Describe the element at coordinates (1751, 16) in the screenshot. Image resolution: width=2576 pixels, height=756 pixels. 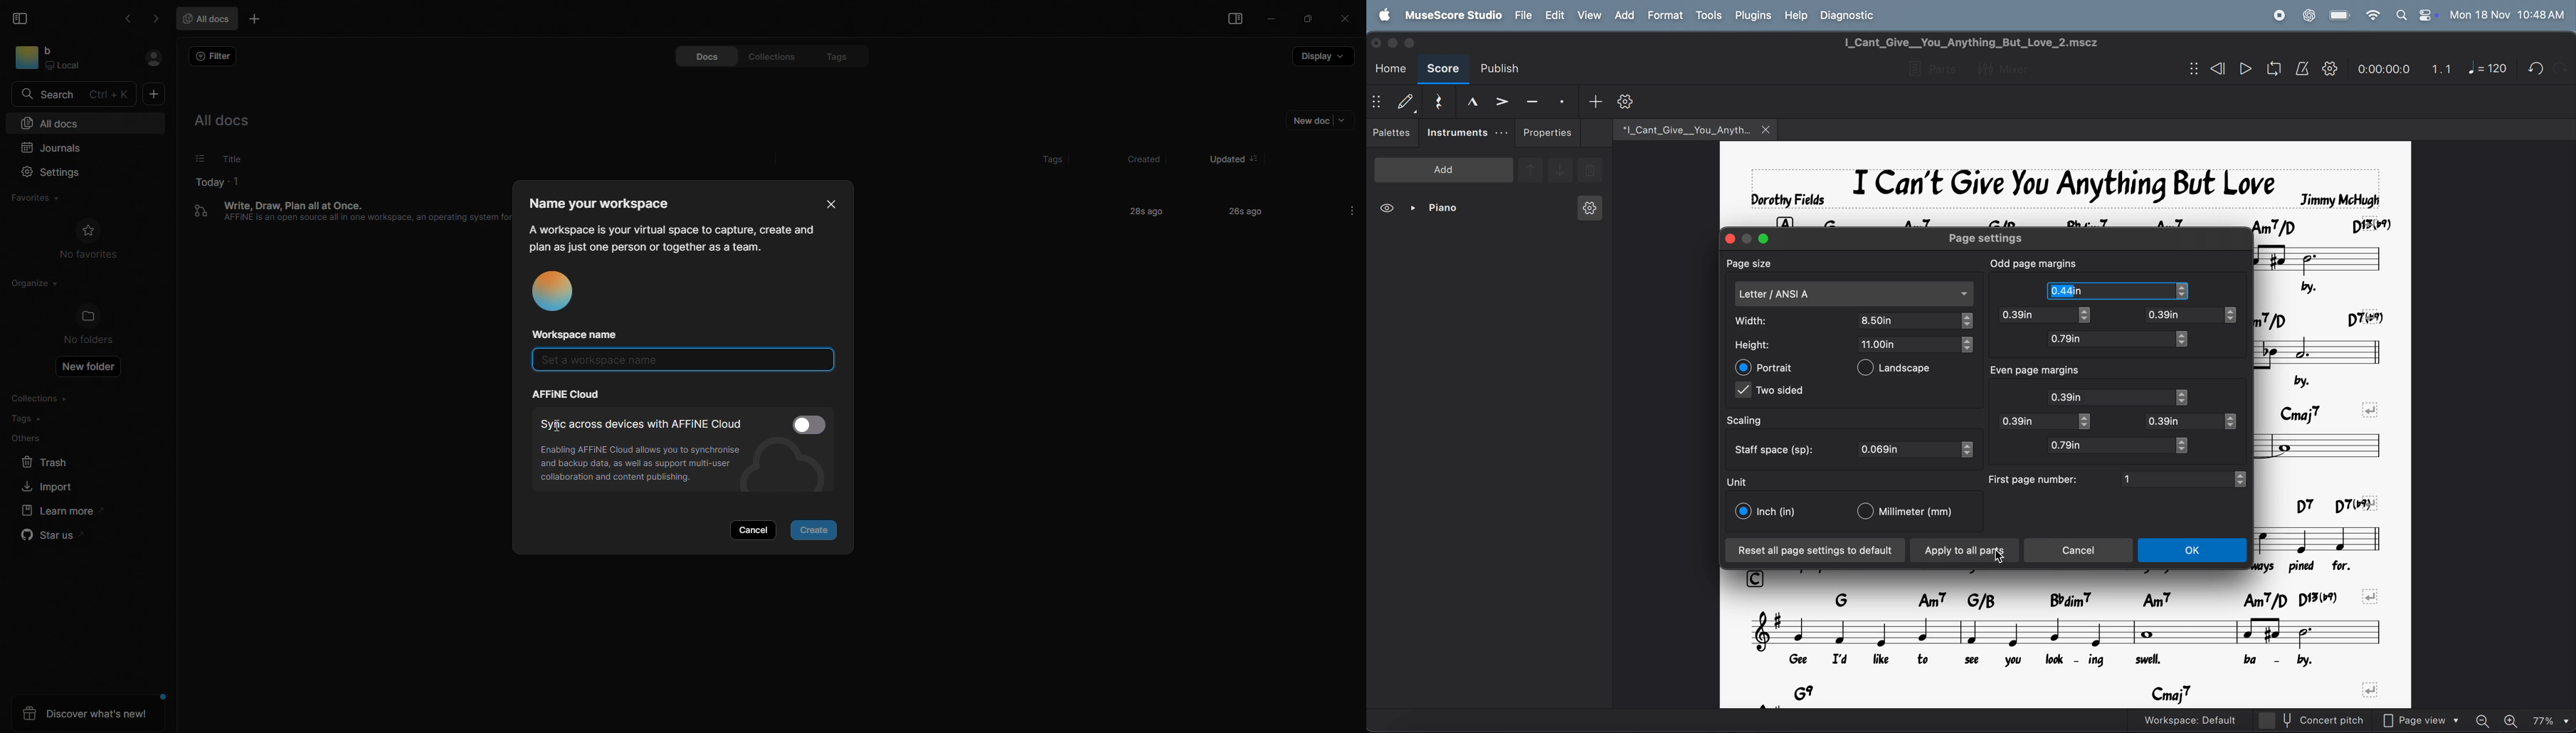
I see `plugins` at that location.